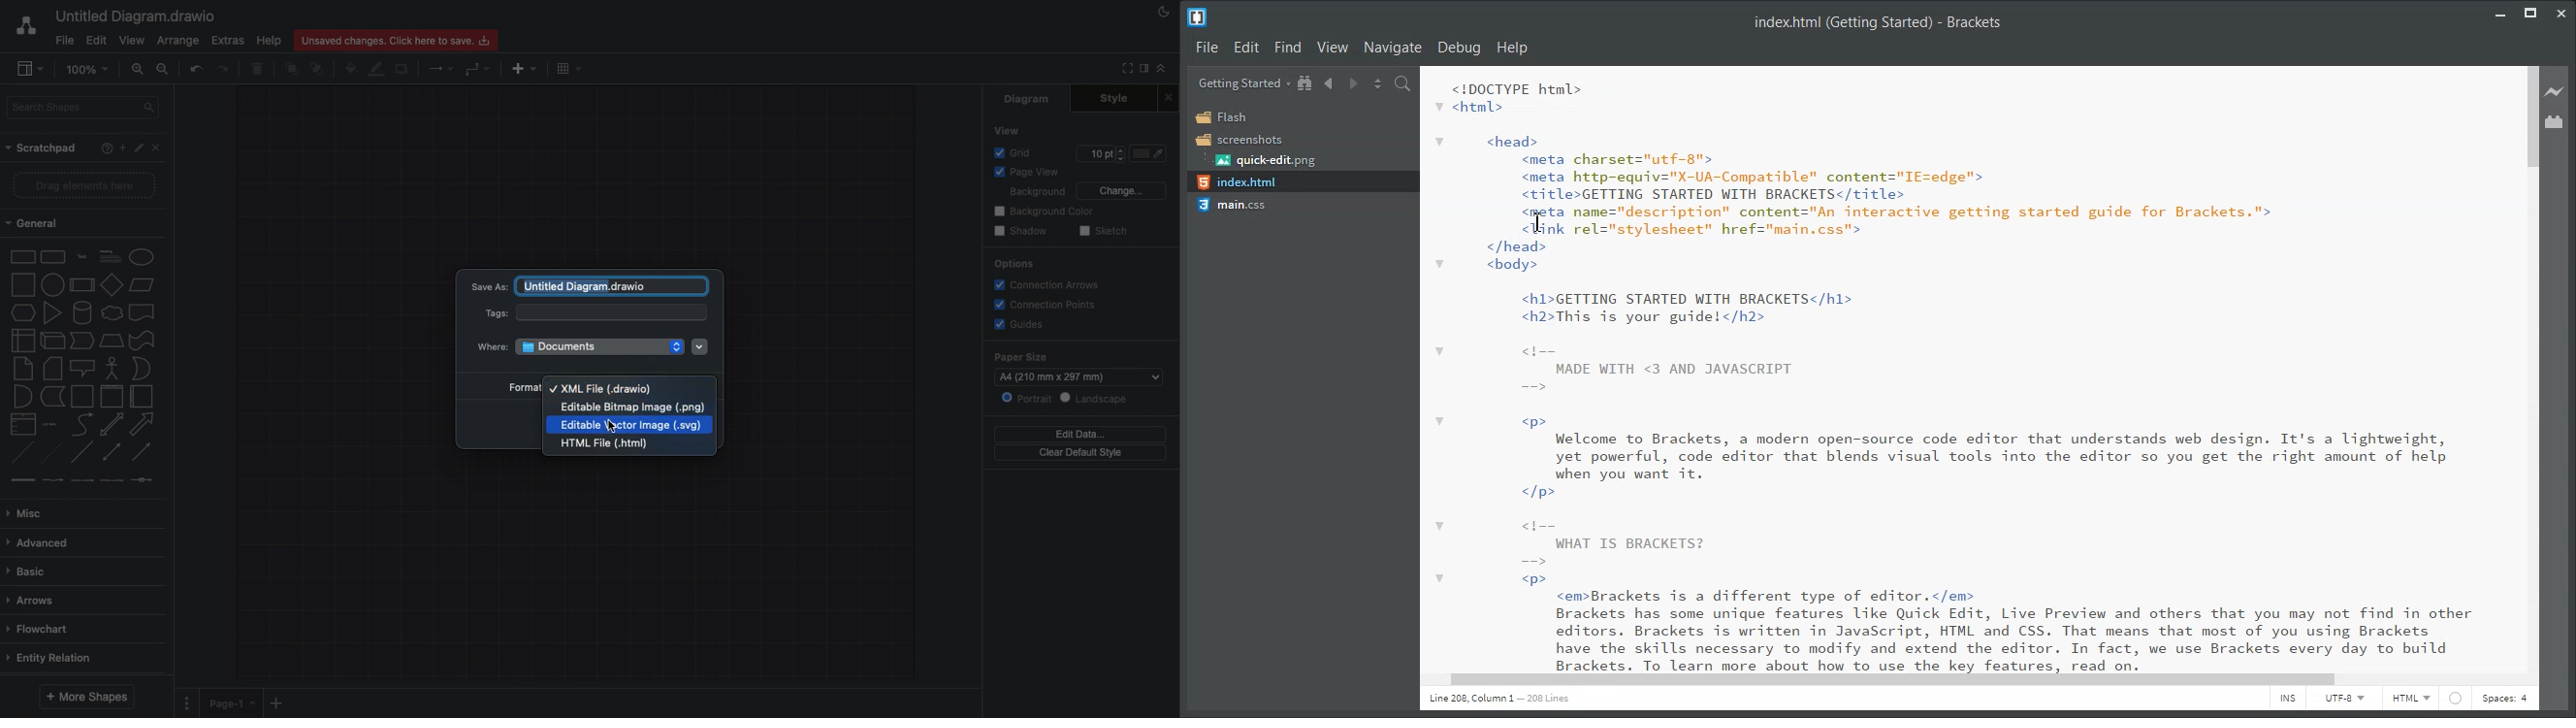 Image resolution: width=2576 pixels, height=728 pixels. Describe the element at coordinates (1240, 140) in the screenshot. I see `Screenshots` at that location.